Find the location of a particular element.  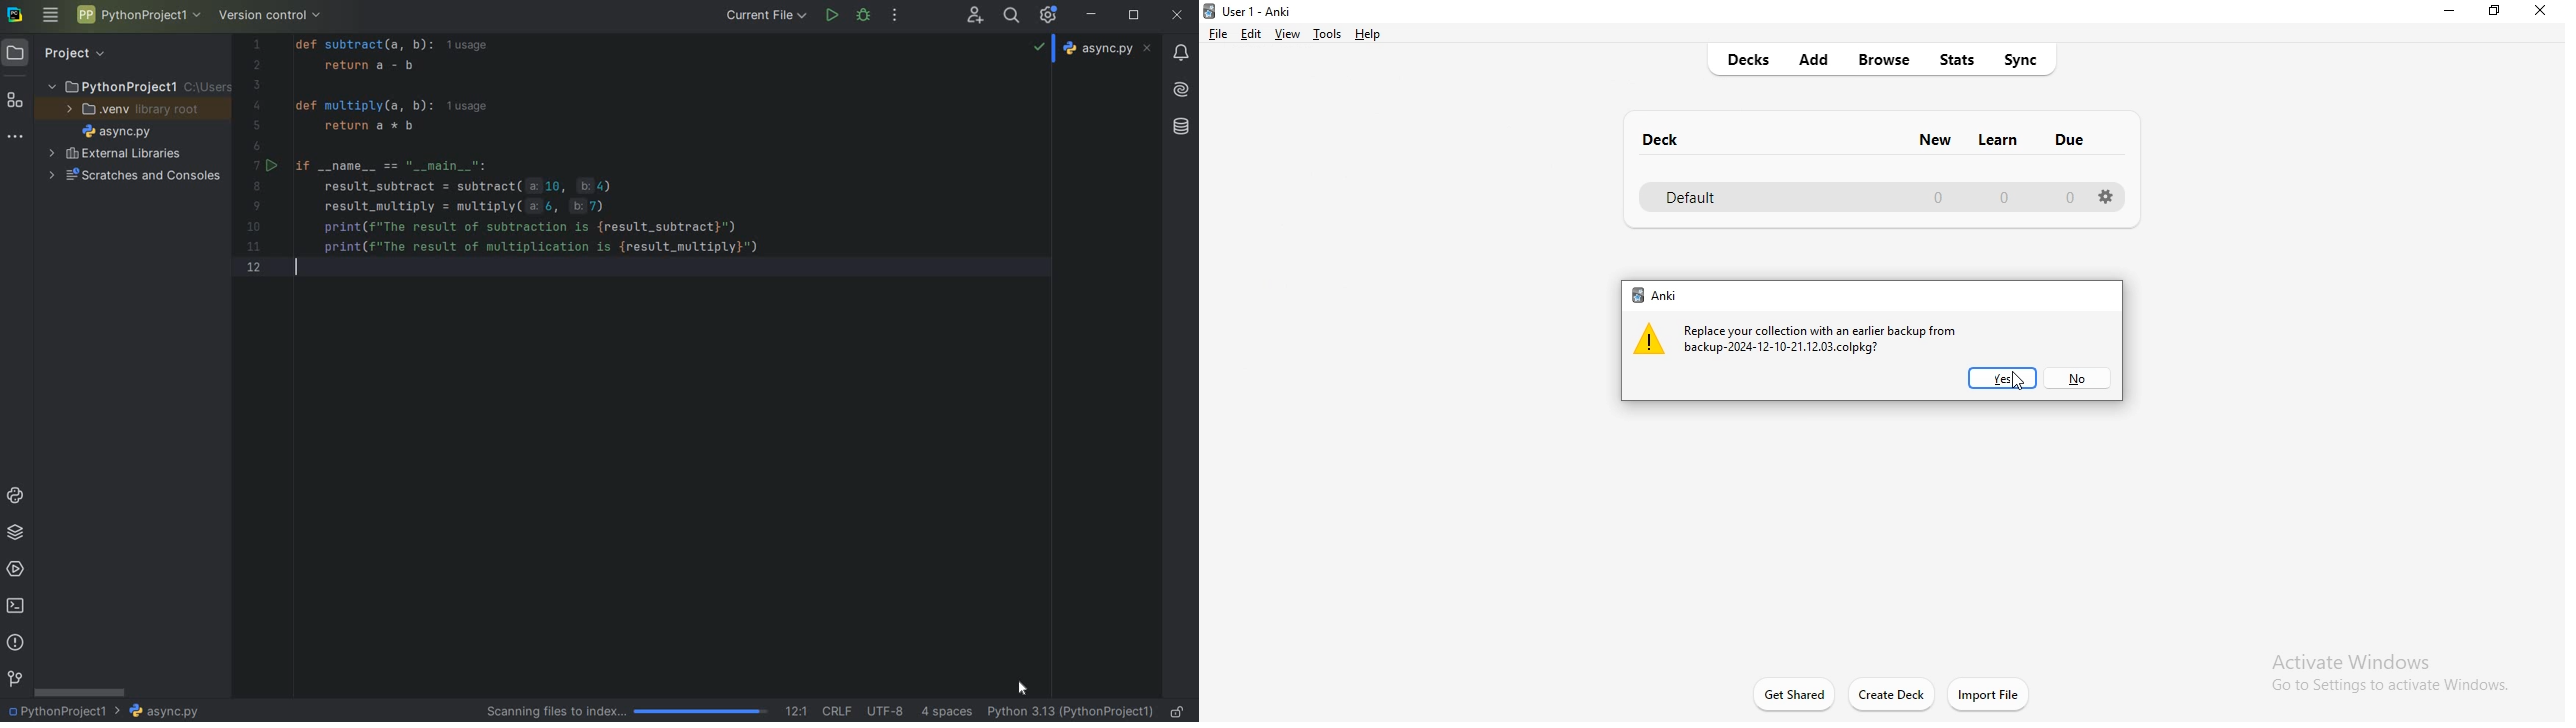

line separtor is located at coordinates (836, 710).